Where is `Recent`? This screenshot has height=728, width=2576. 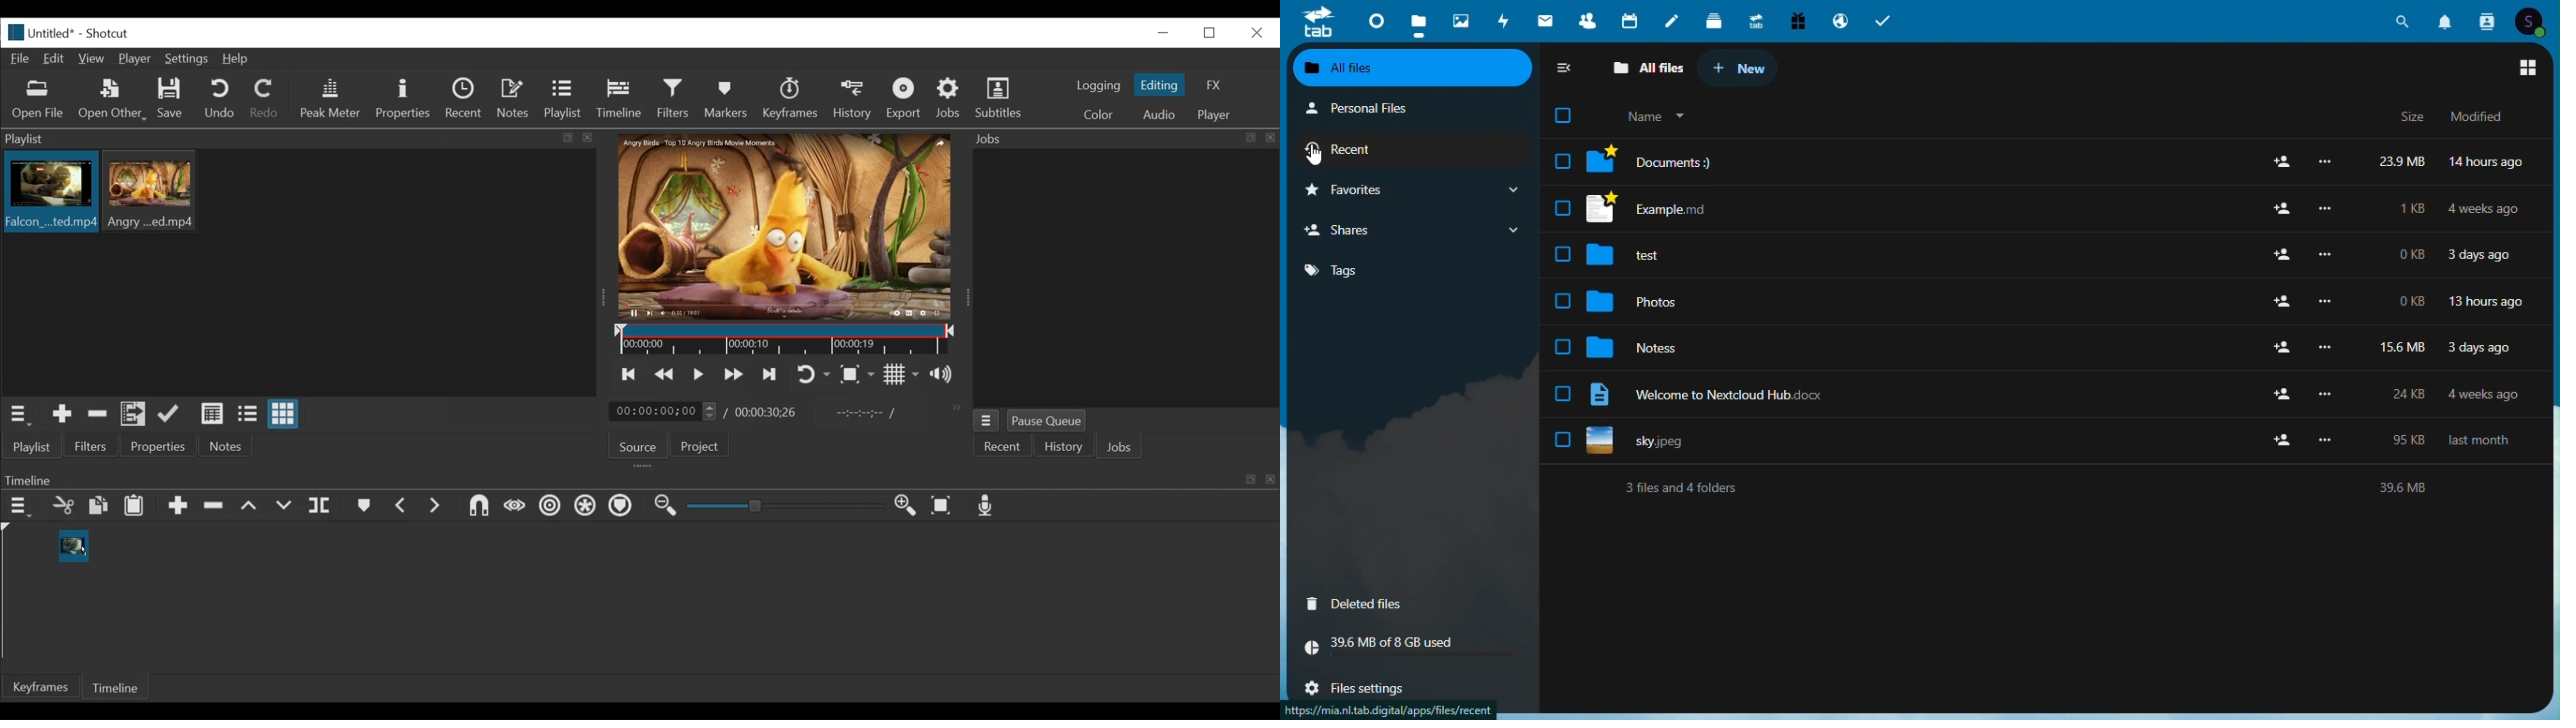
Recent is located at coordinates (467, 100).